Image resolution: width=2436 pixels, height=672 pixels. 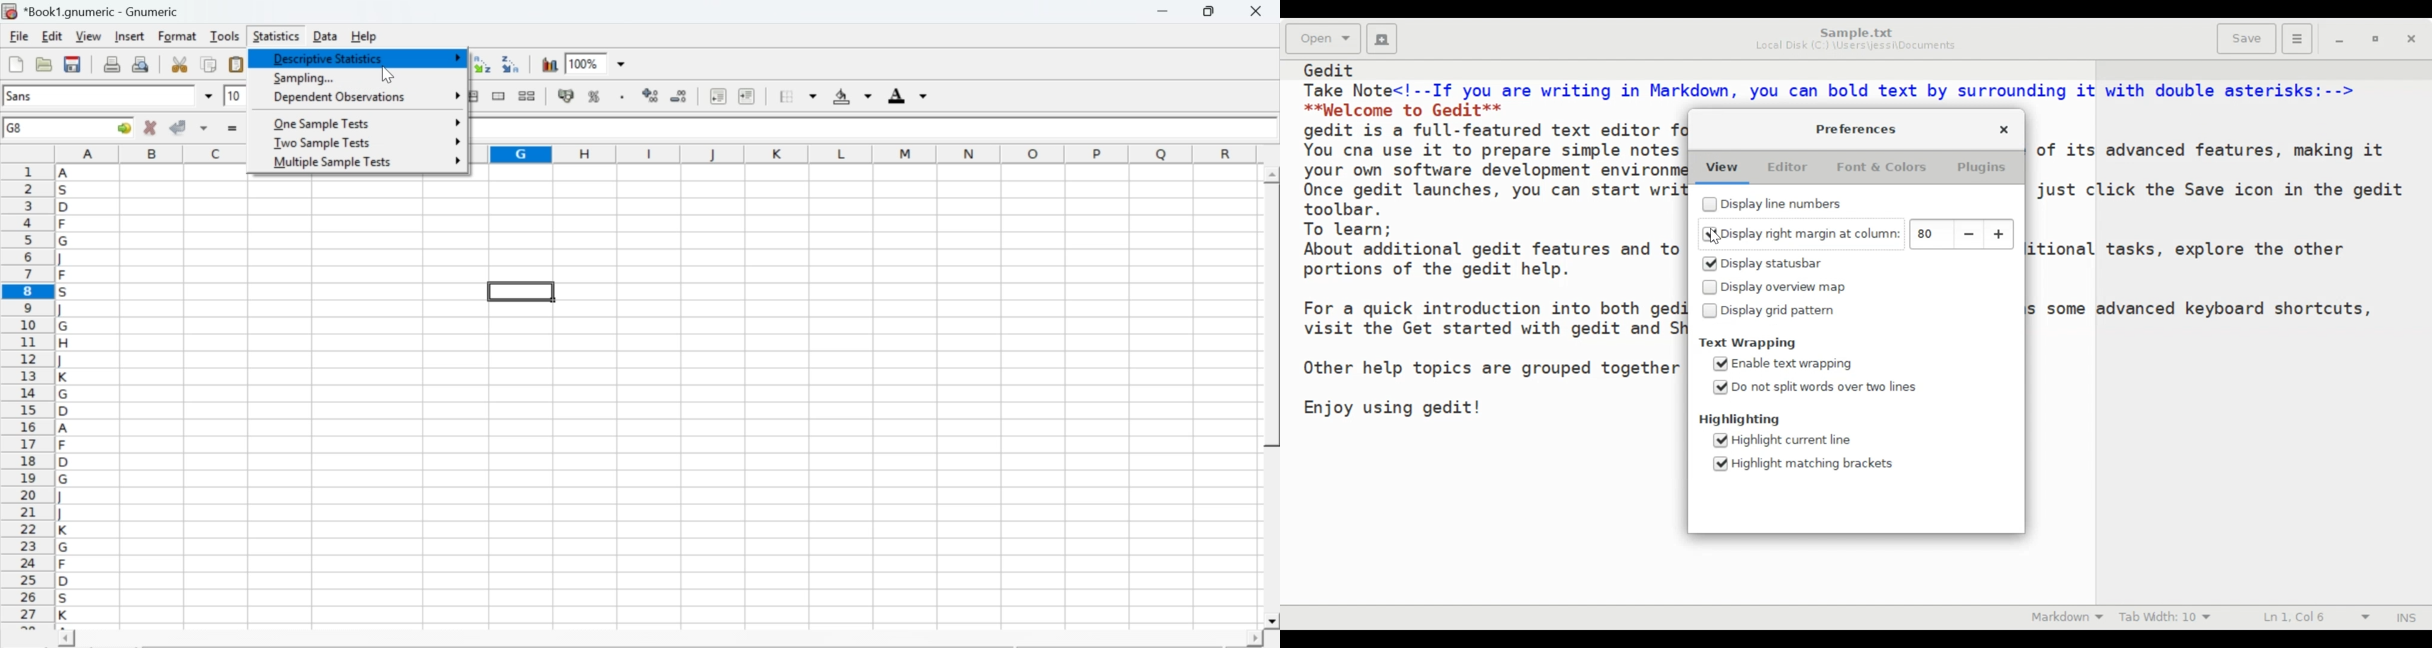 What do you see at coordinates (52, 36) in the screenshot?
I see `edit` at bounding box center [52, 36].